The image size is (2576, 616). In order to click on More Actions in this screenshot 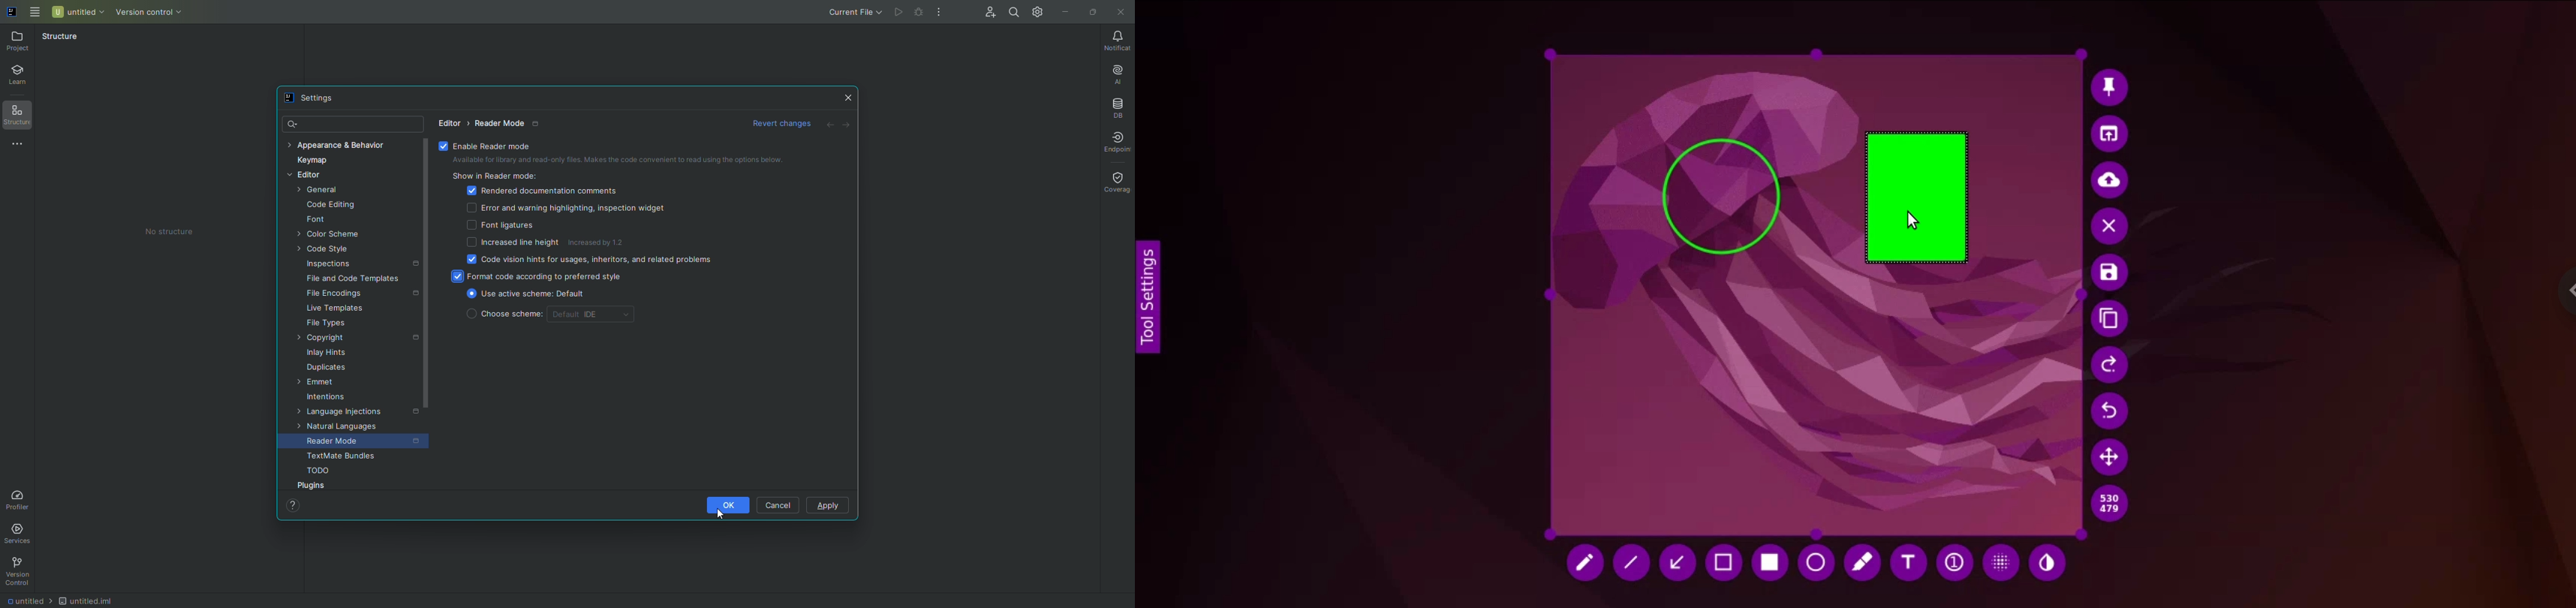, I will do `click(940, 13)`.